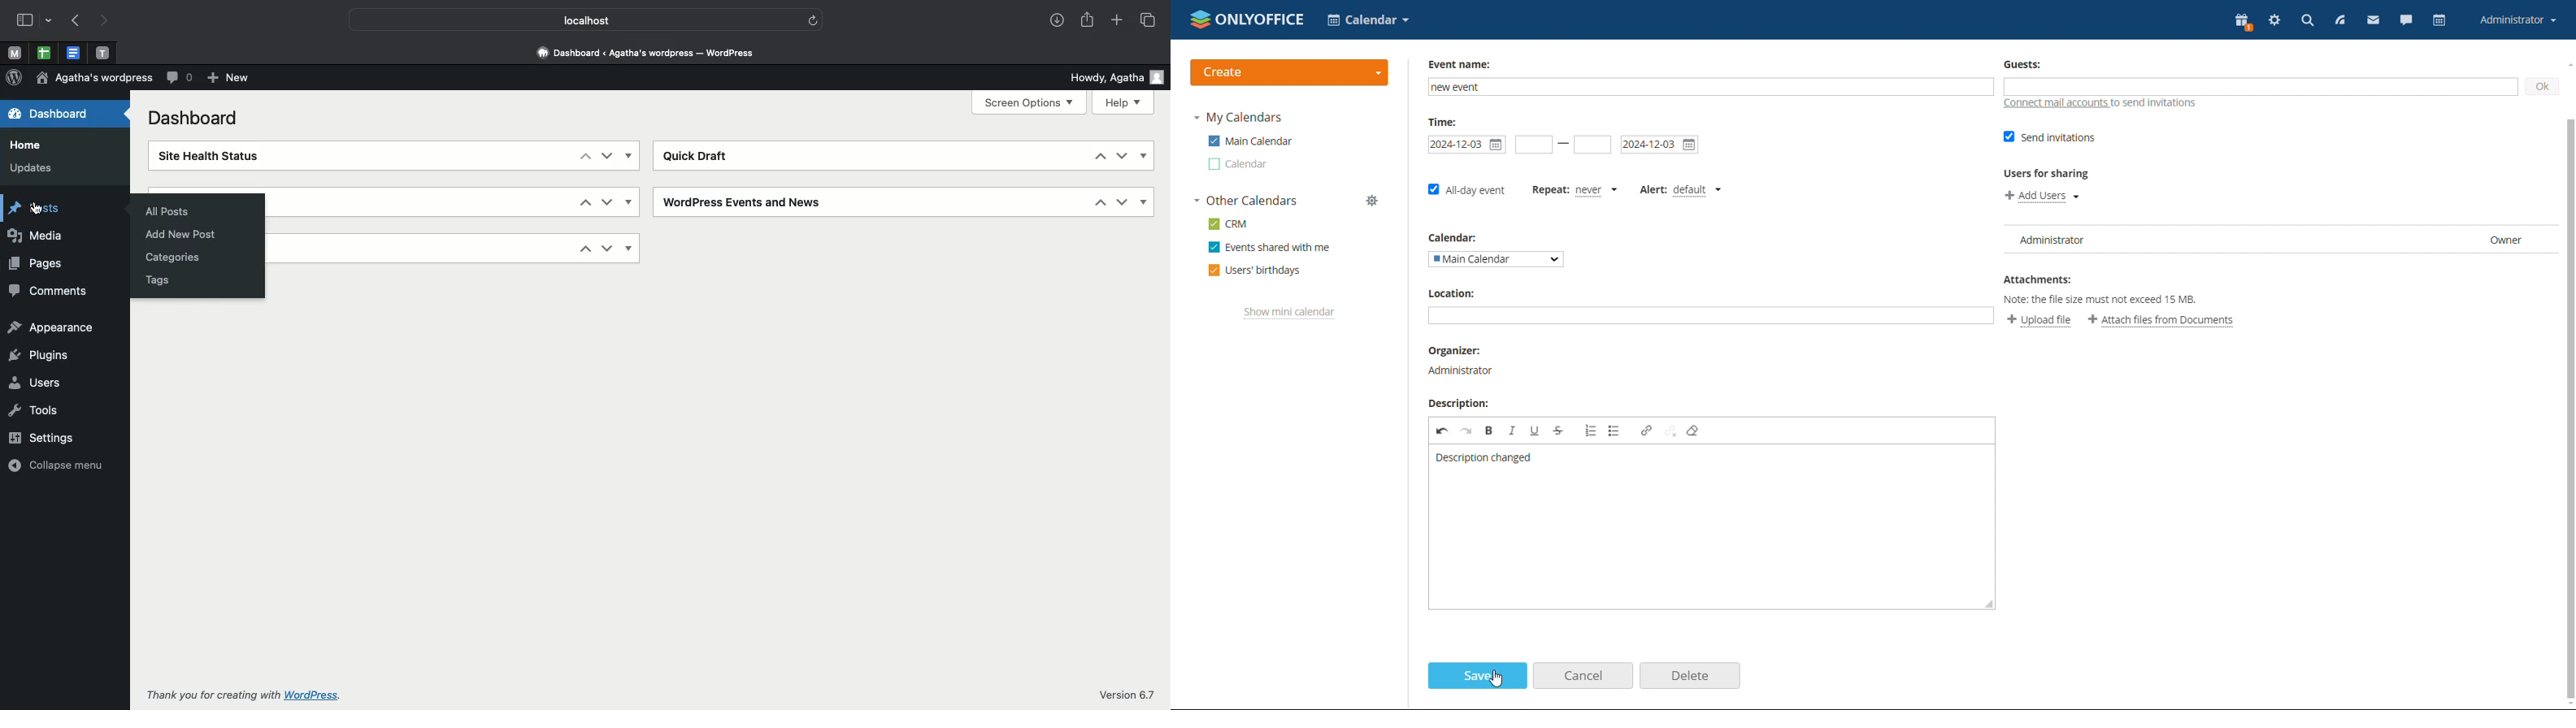 Image resolution: width=2576 pixels, height=728 pixels. I want to click on Add new post, so click(184, 236).